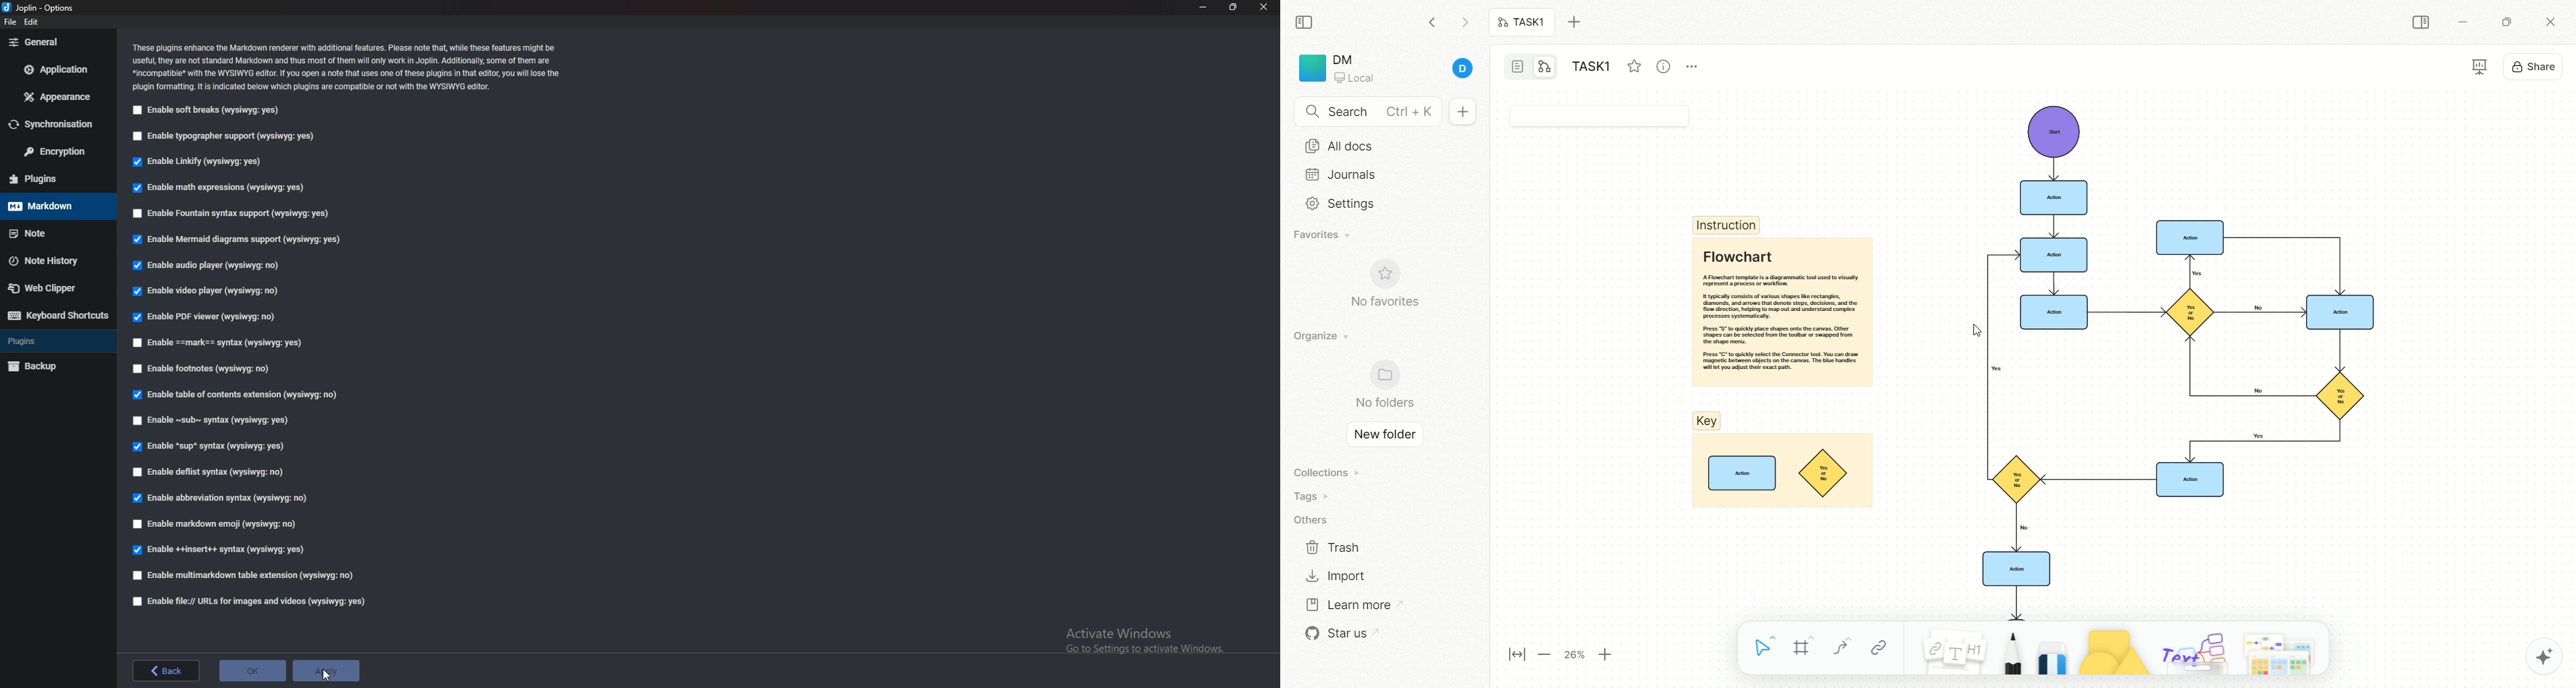 The height and width of the screenshot is (700, 2576). I want to click on view info, so click(1666, 67).